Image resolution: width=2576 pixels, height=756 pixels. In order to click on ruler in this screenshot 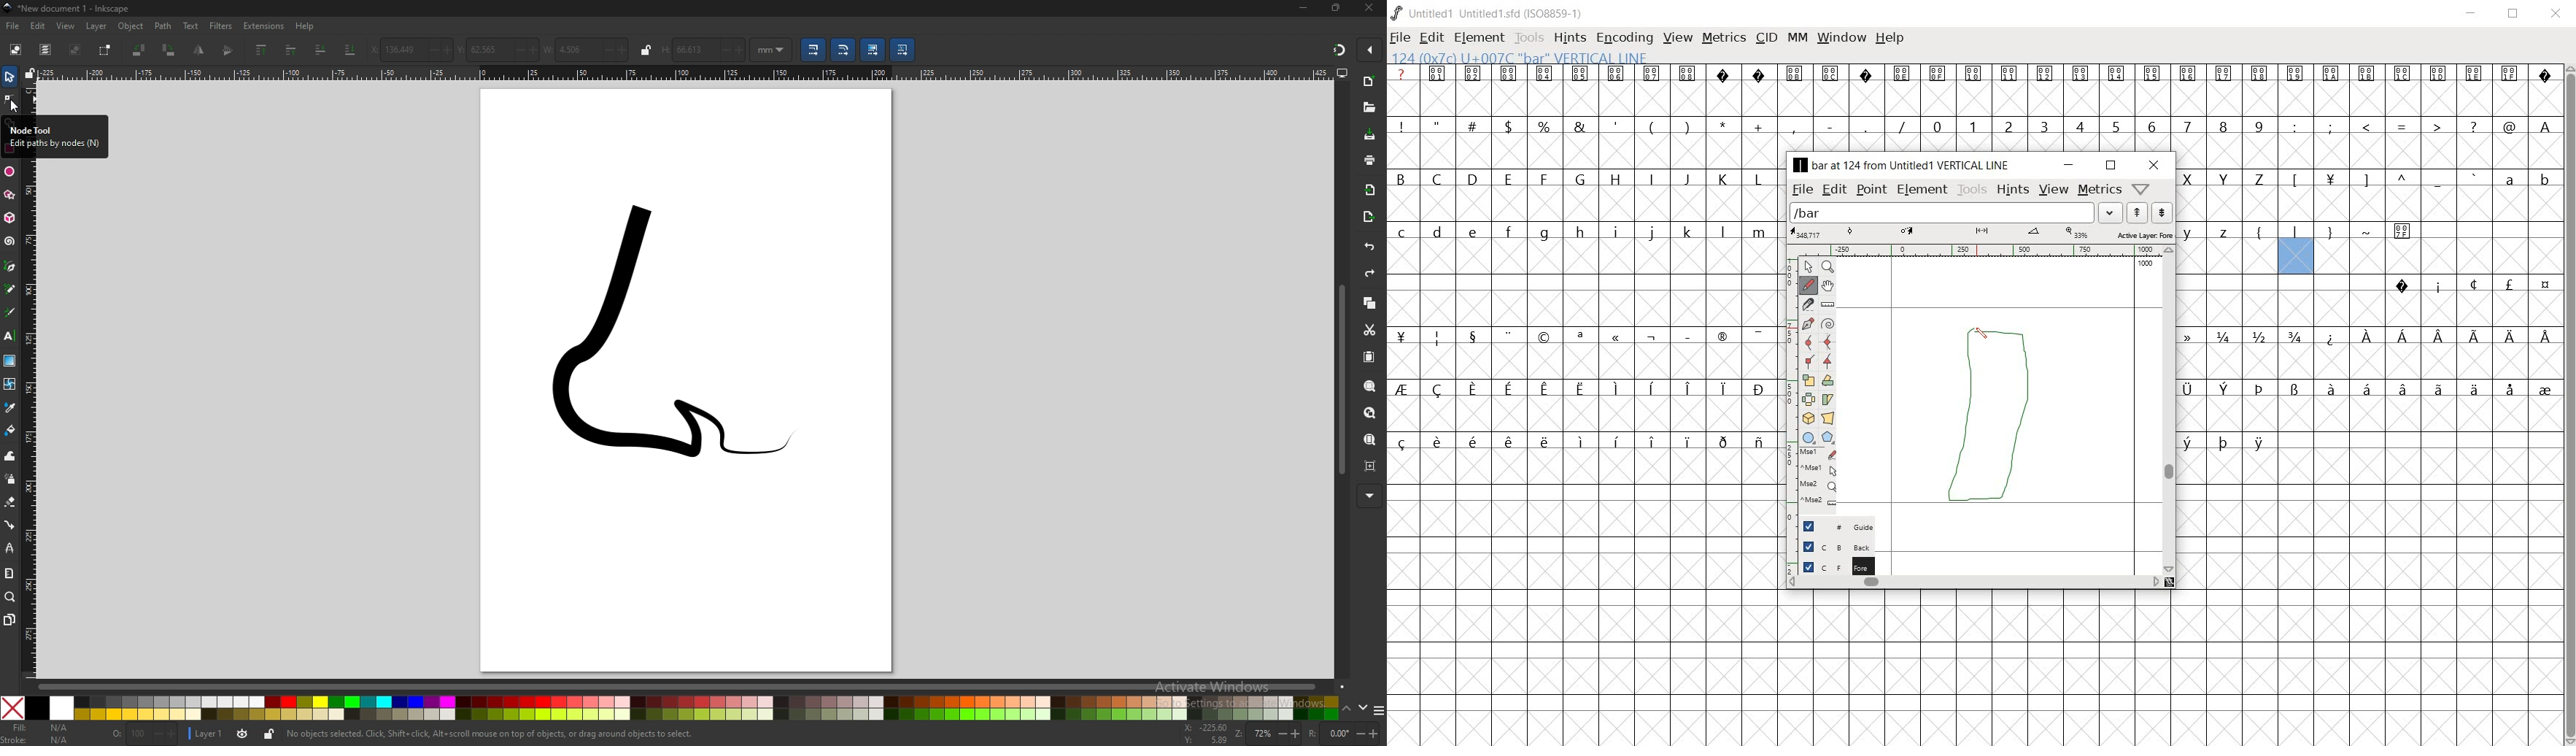, I will do `click(1973, 250)`.